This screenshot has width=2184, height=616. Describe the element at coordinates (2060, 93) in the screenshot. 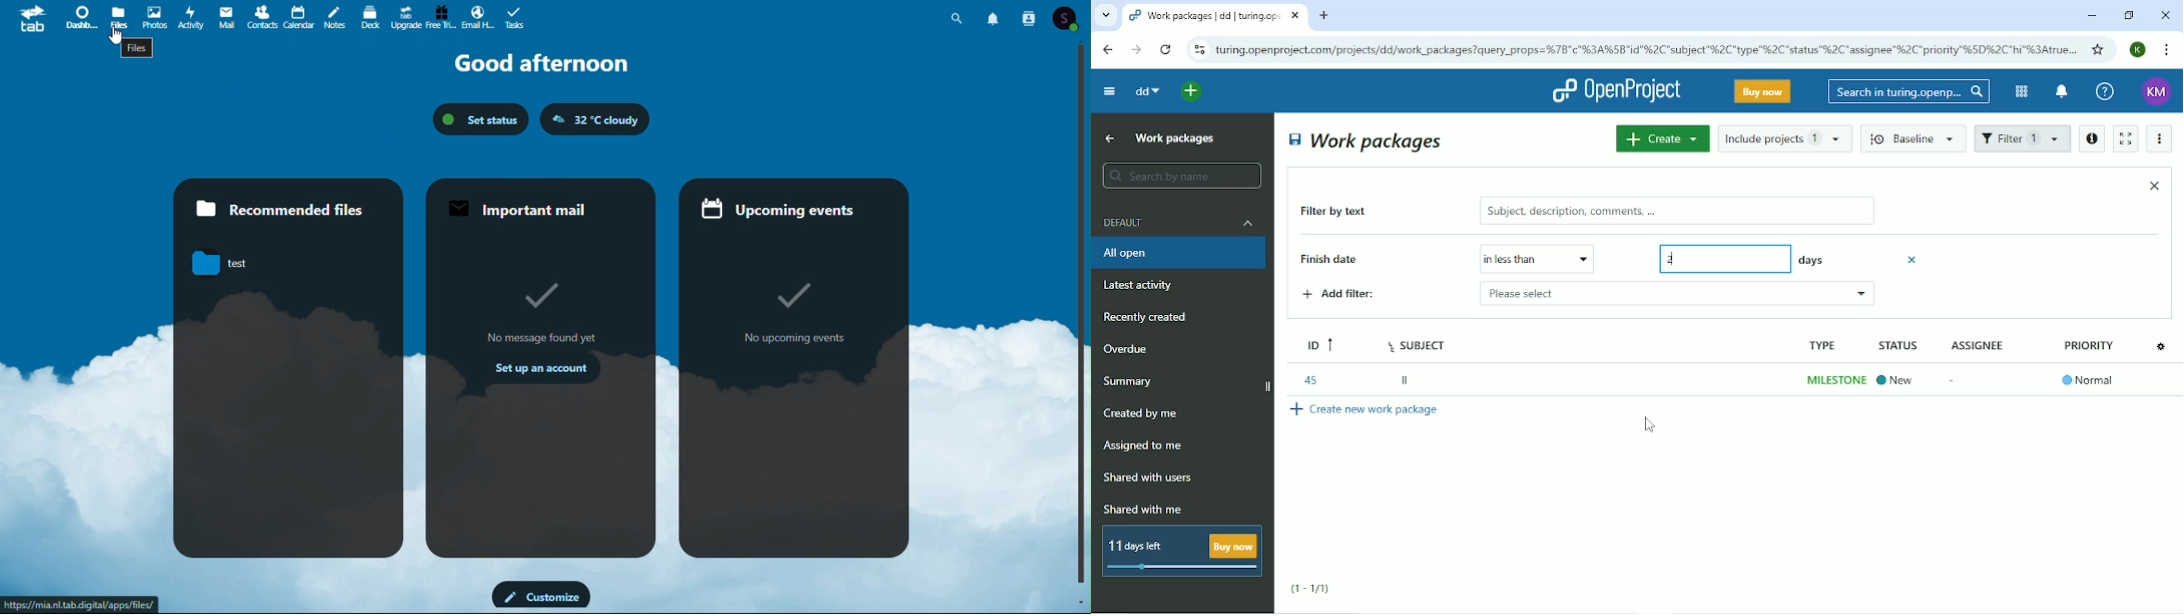

I see `To notification center` at that location.